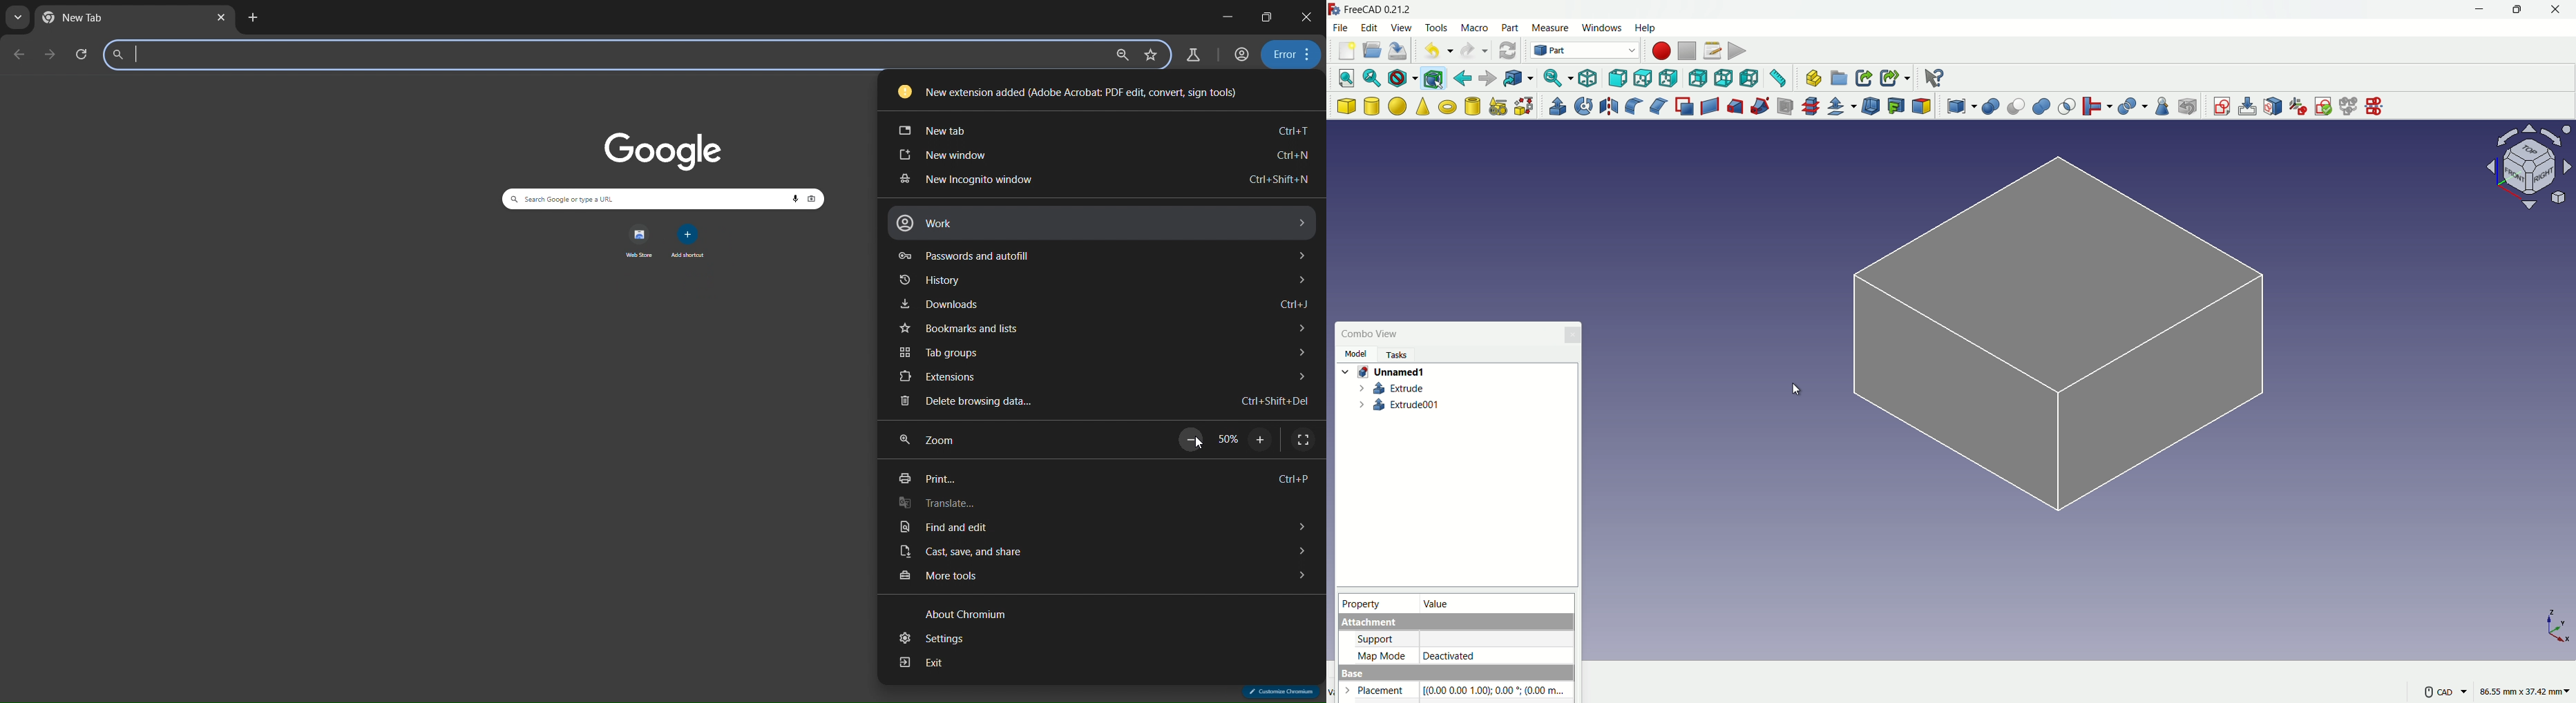 This screenshot has height=728, width=2576. What do you see at coordinates (1453, 623) in the screenshot?
I see `Attachment` at bounding box center [1453, 623].